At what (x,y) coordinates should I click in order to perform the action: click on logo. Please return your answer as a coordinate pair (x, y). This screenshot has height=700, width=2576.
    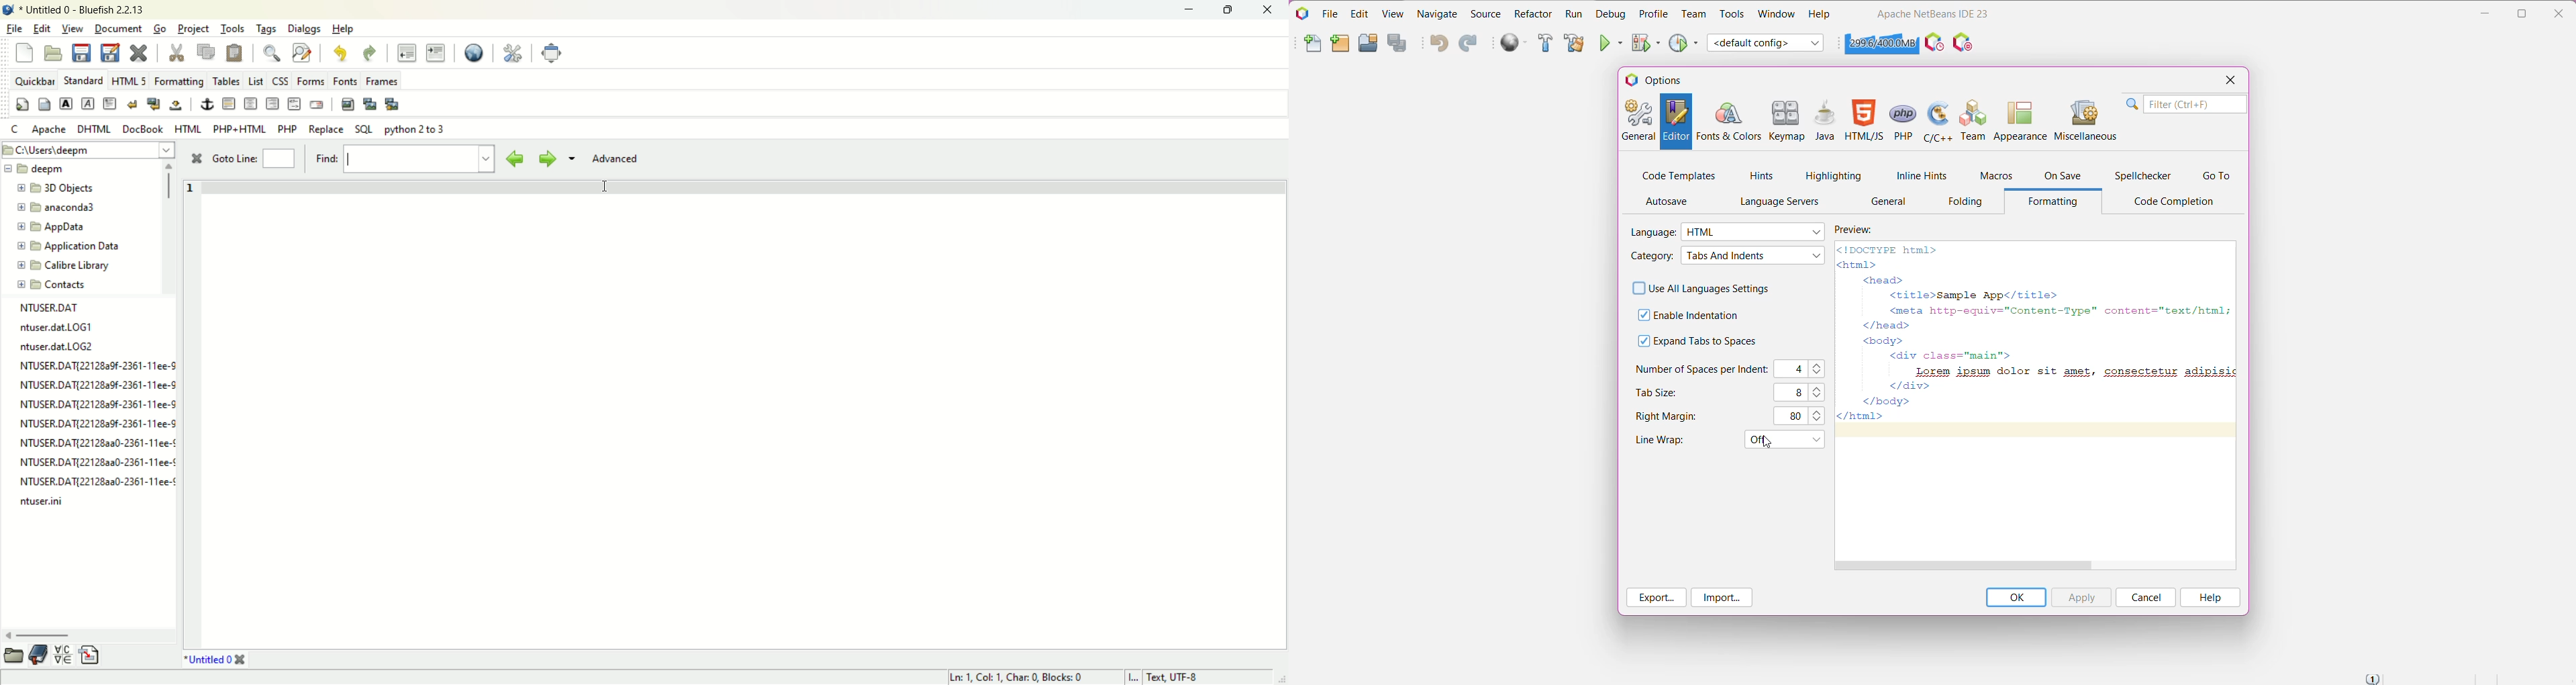
    Looking at the image, I should click on (1626, 81).